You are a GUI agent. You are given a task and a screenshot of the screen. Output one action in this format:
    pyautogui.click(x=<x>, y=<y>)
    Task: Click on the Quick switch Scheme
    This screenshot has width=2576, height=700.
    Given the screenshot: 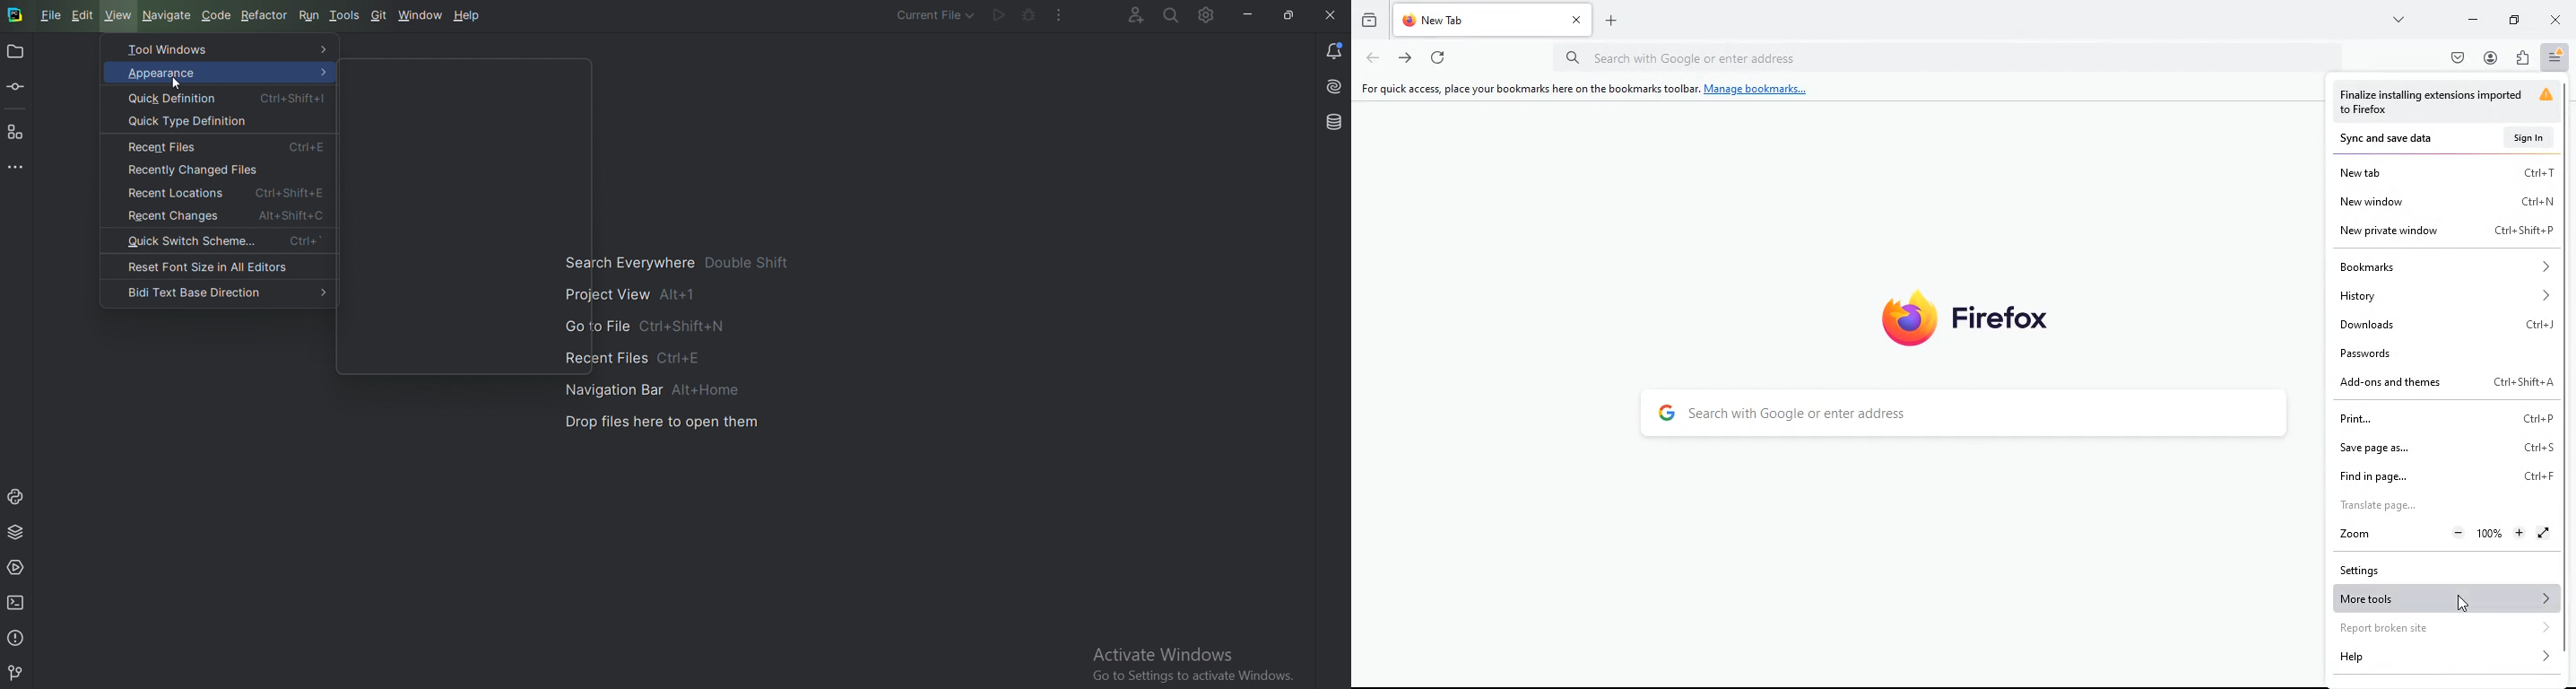 What is the action you would take?
    pyautogui.click(x=222, y=243)
    